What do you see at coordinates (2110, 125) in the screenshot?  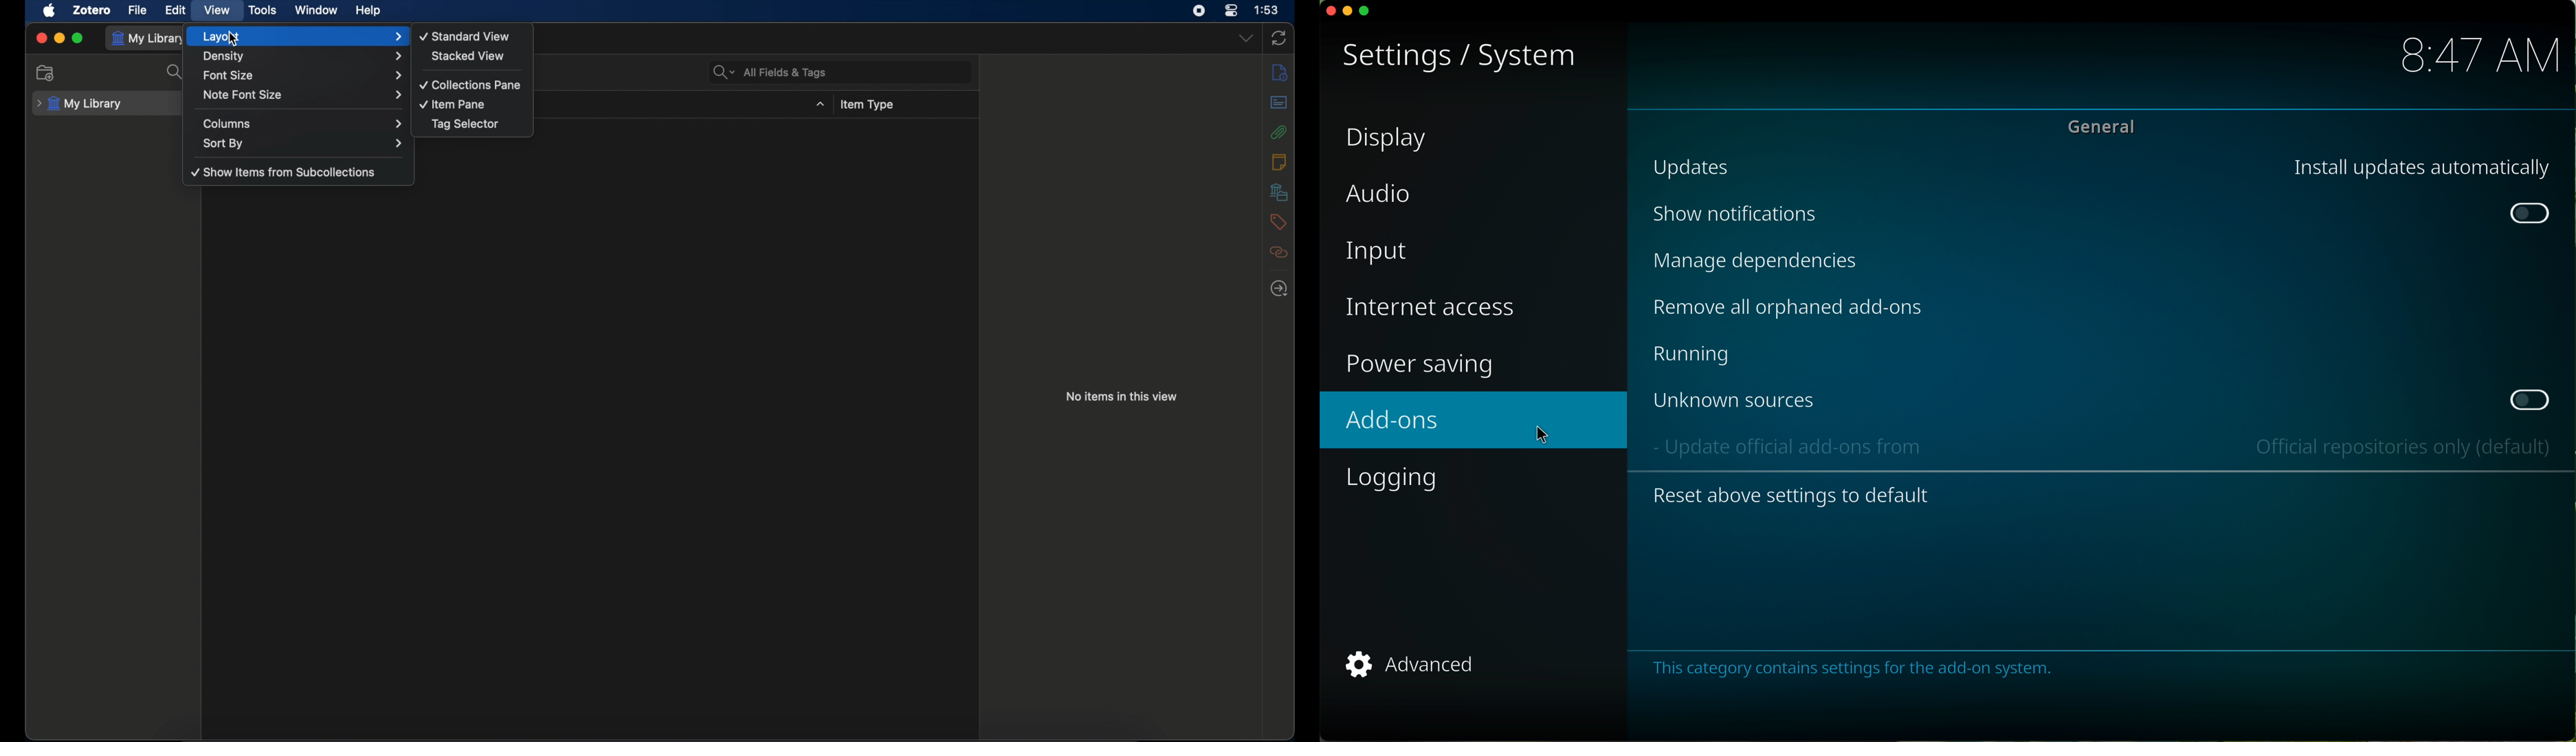 I see `General` at bounding box center [2110, 125].